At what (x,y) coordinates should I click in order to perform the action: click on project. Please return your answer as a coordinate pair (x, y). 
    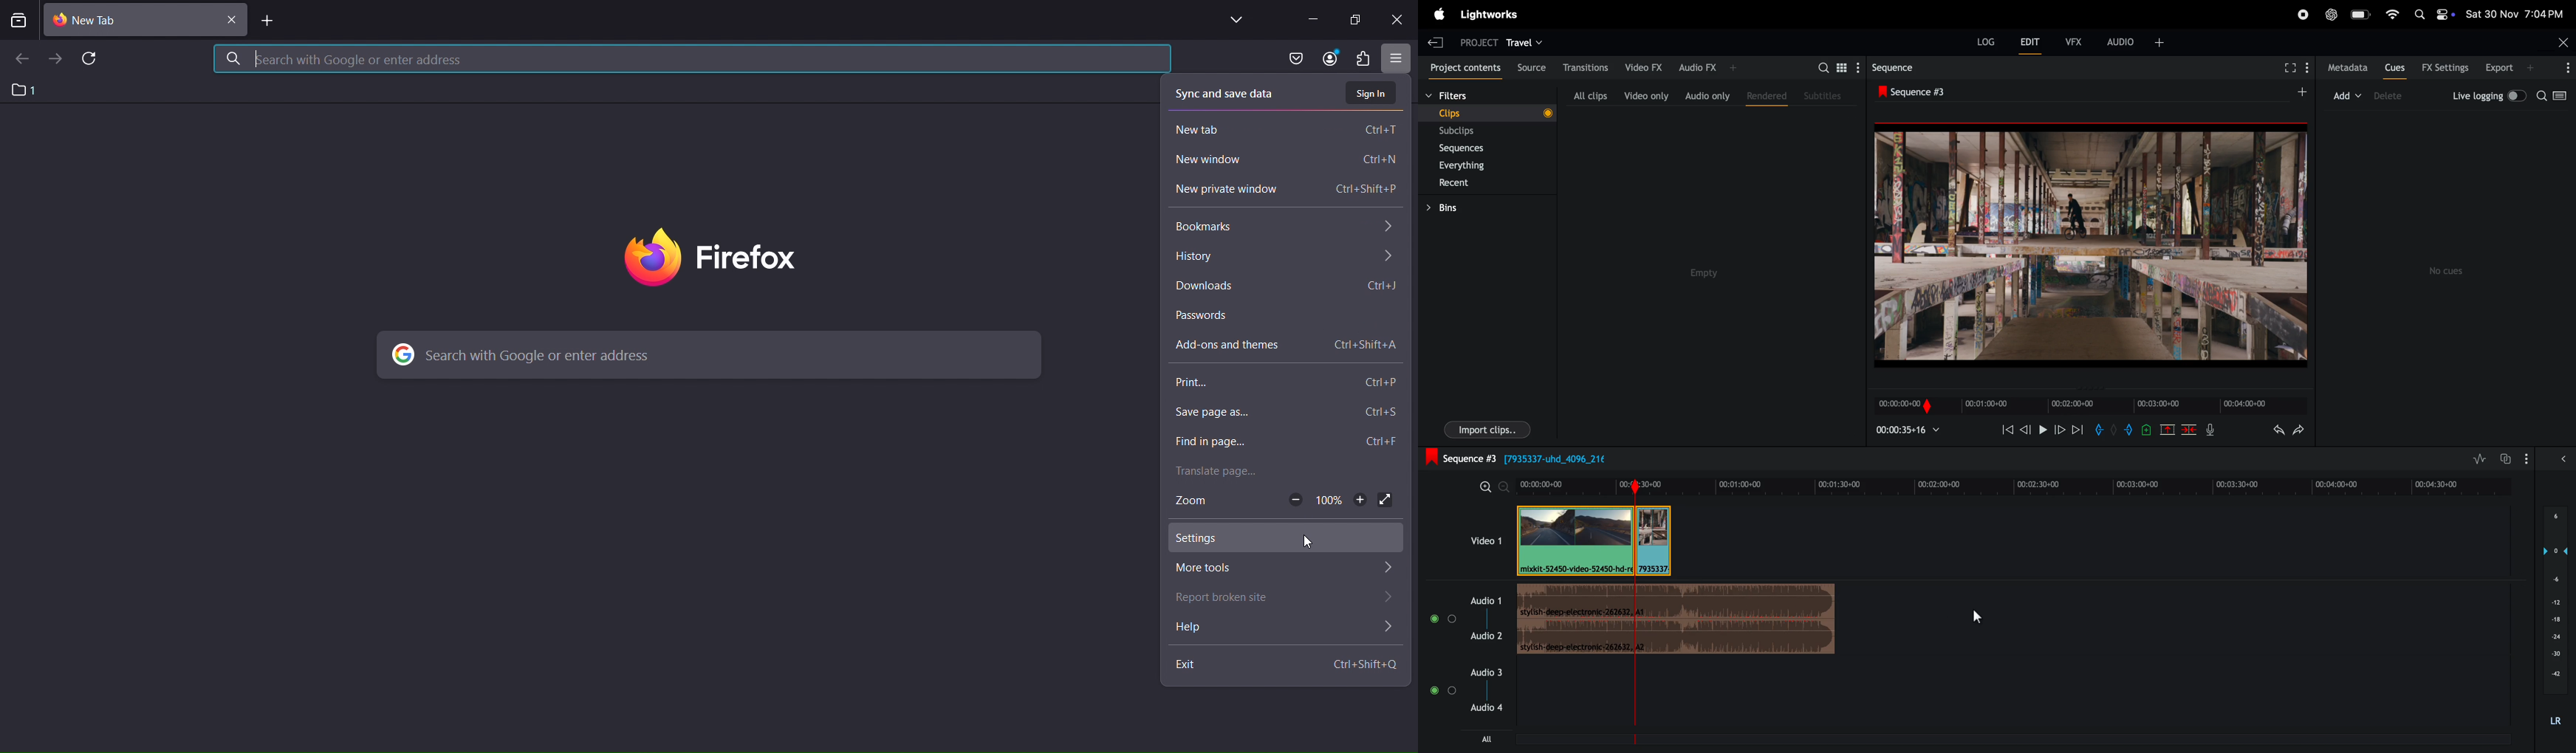
    Looking at the image, I should click on (1475, 41).